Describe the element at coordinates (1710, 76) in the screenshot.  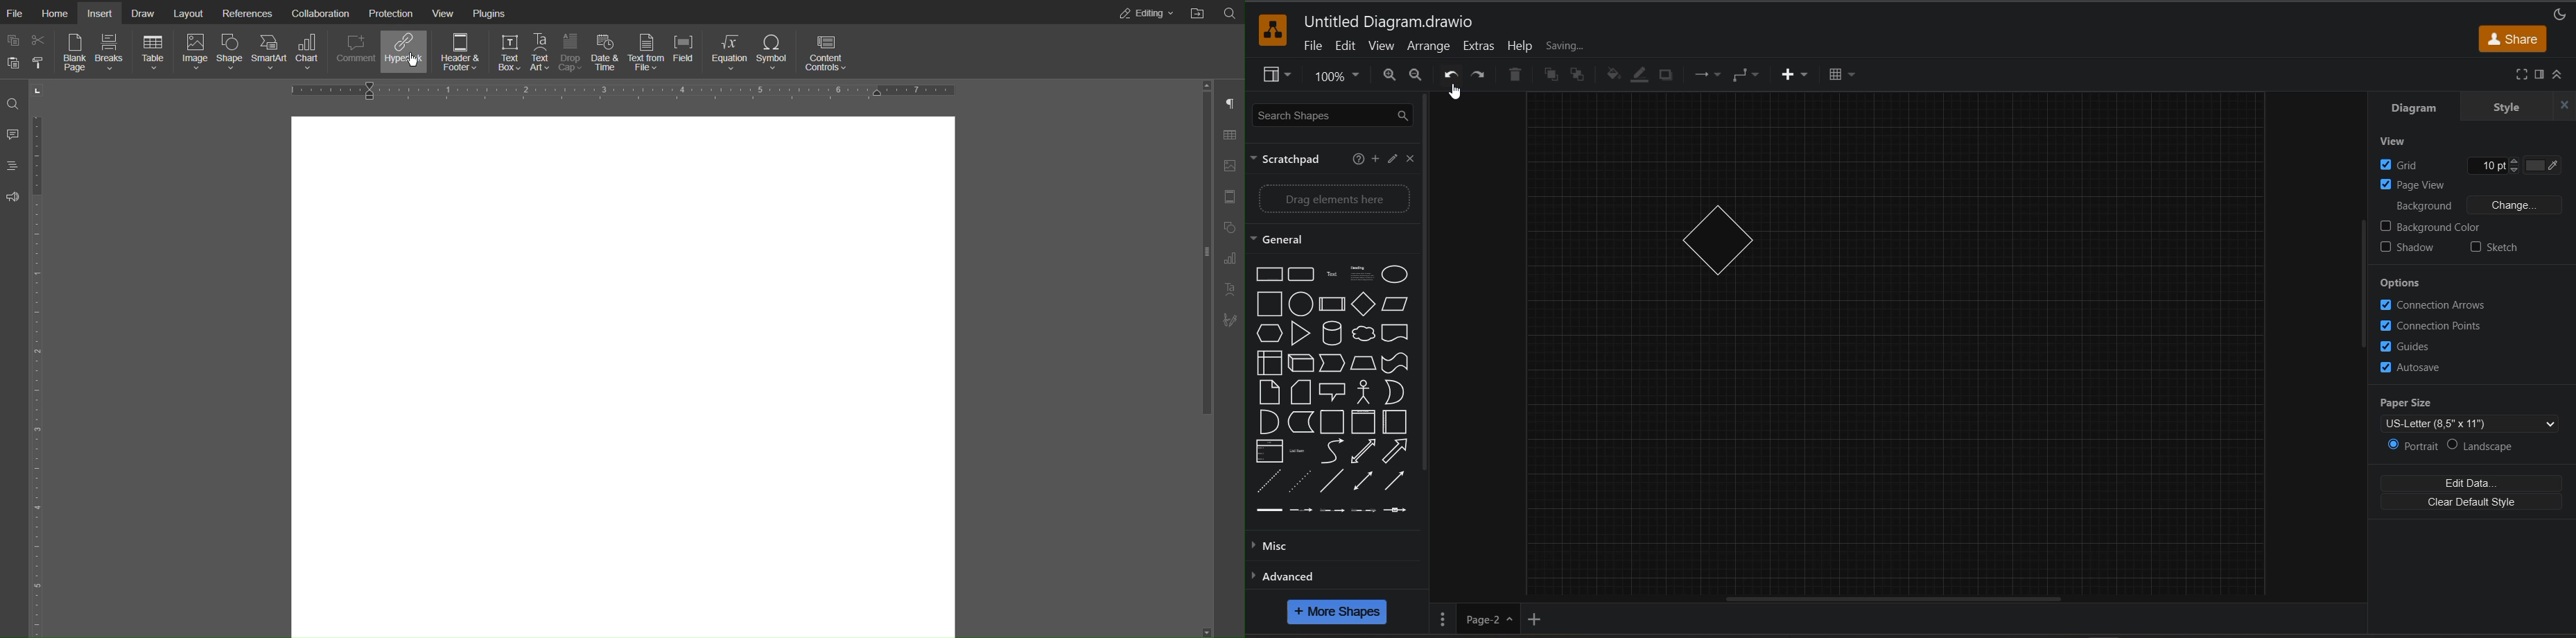
I see `connection` at that location.